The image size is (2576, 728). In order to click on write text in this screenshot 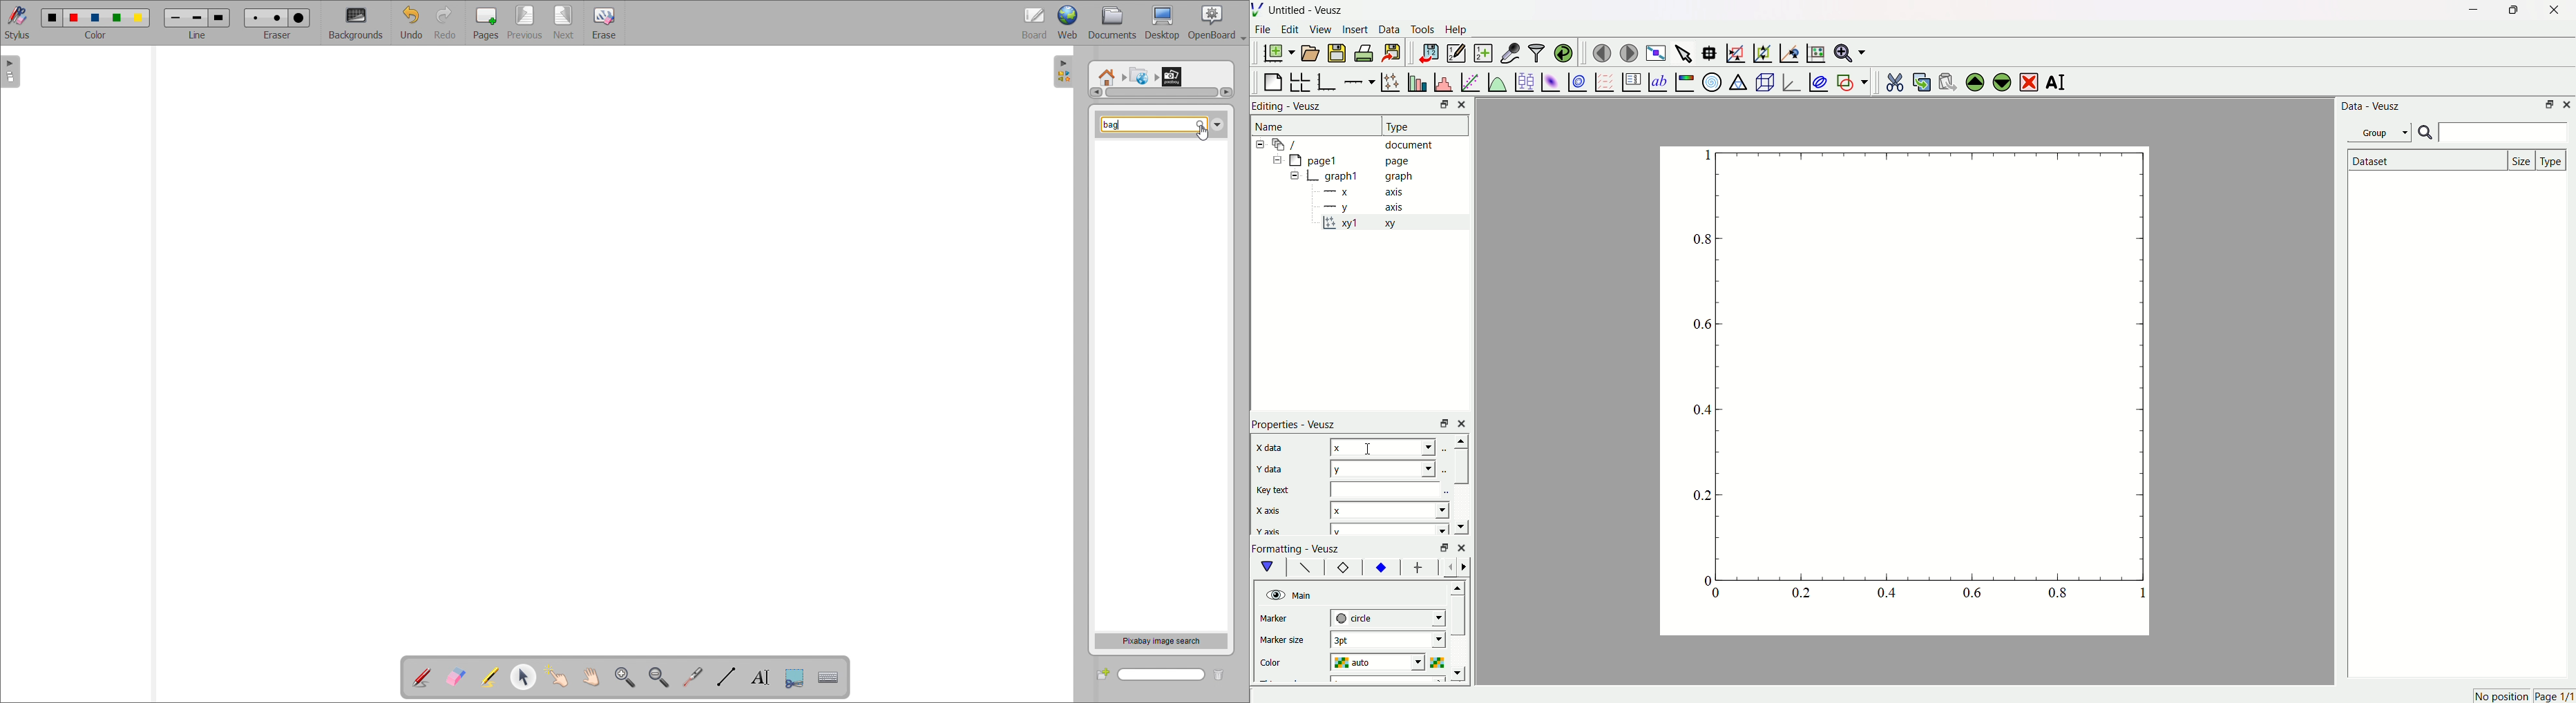, I will do `click(761, 677)`.